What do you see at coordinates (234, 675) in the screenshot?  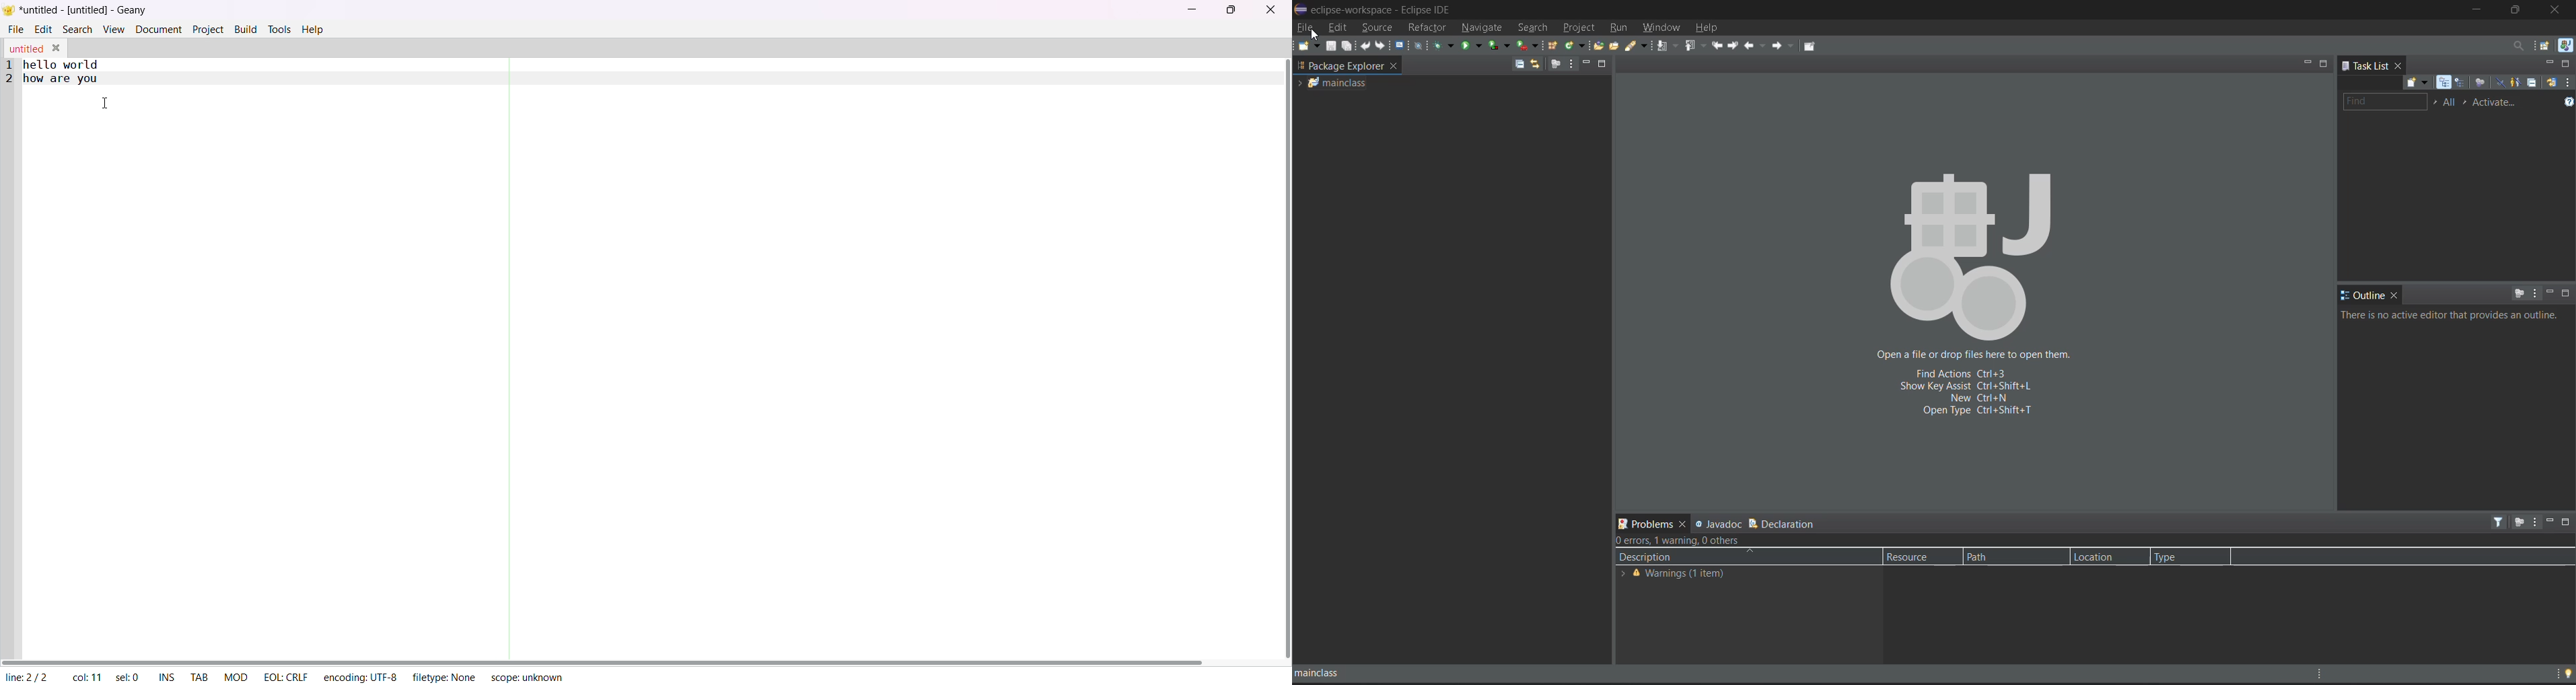 I see `MOD` at bounding box center [234, 675].